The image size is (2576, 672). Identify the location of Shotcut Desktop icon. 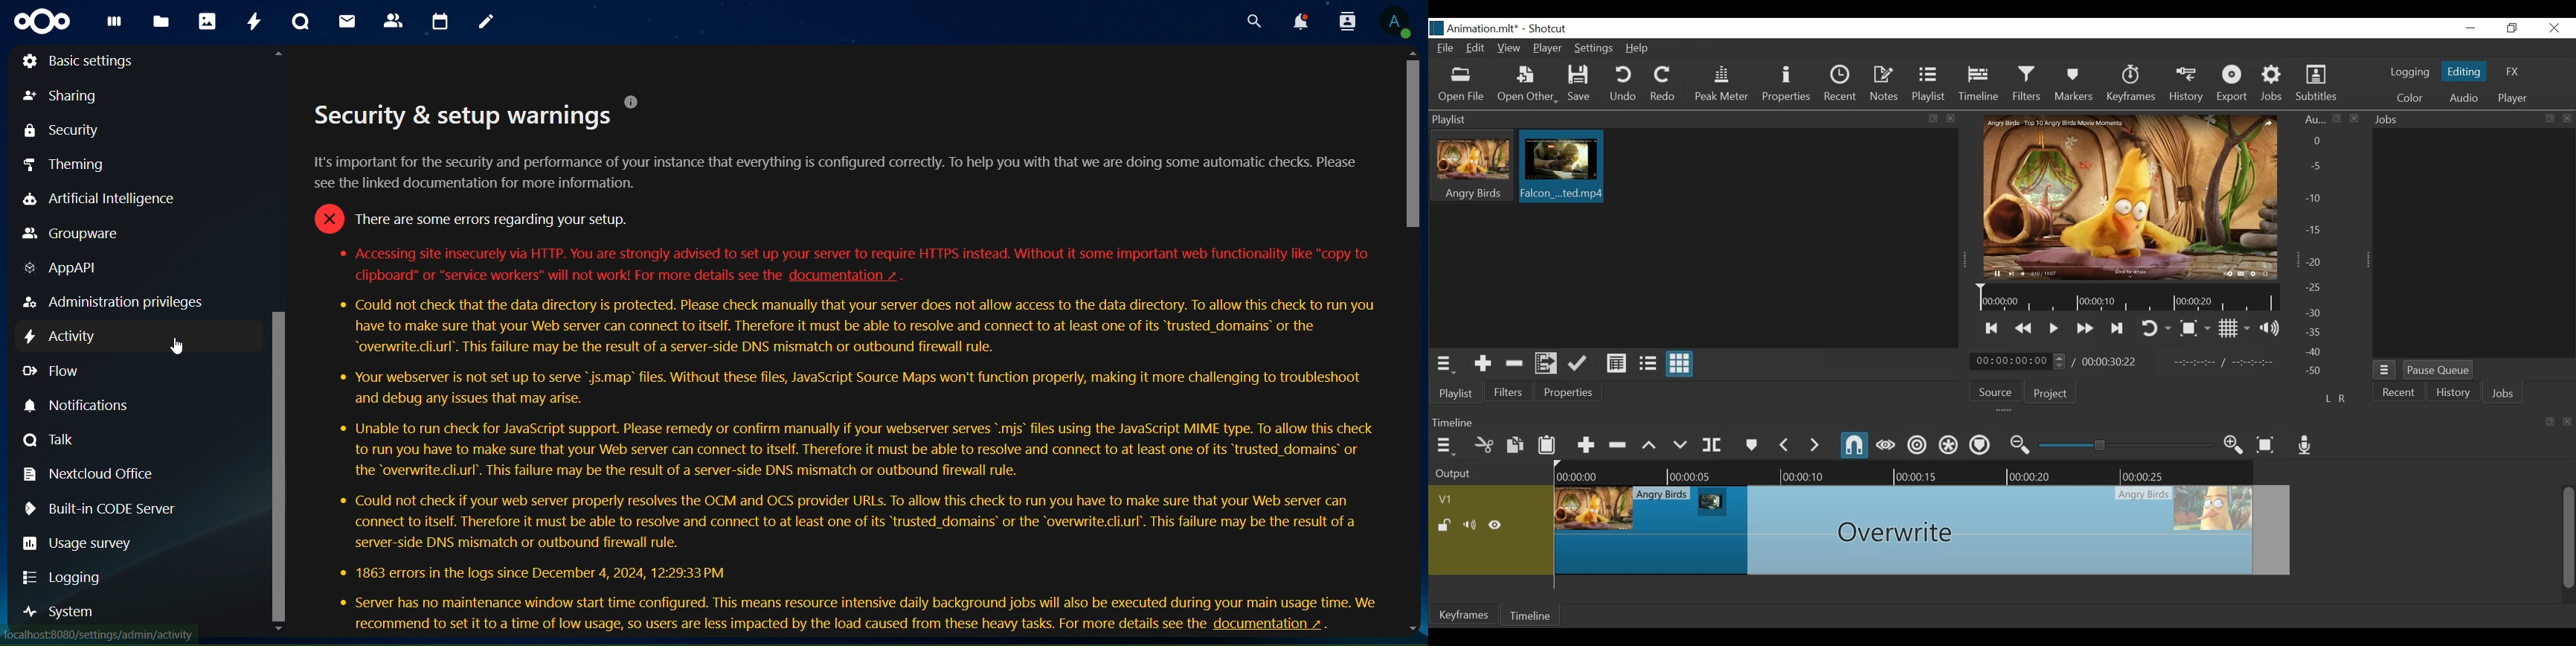
(1437, 28).